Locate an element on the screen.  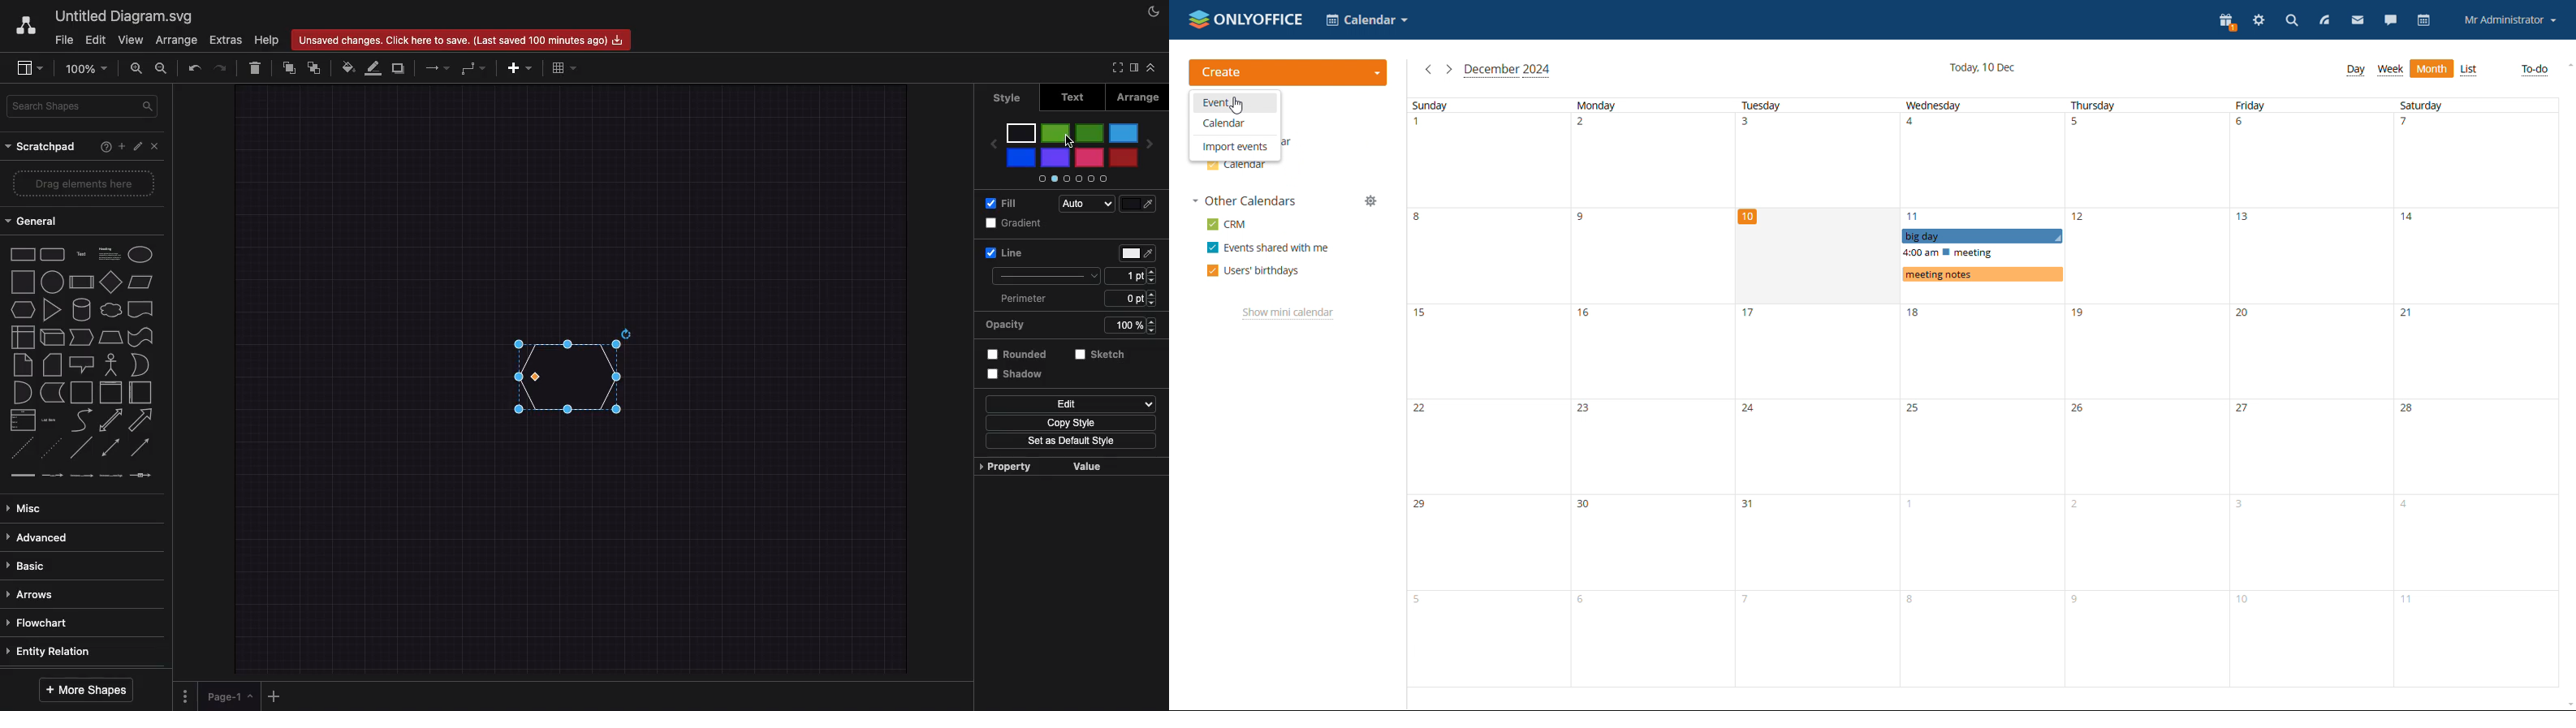
manage is located at coordinates (1371, 201).